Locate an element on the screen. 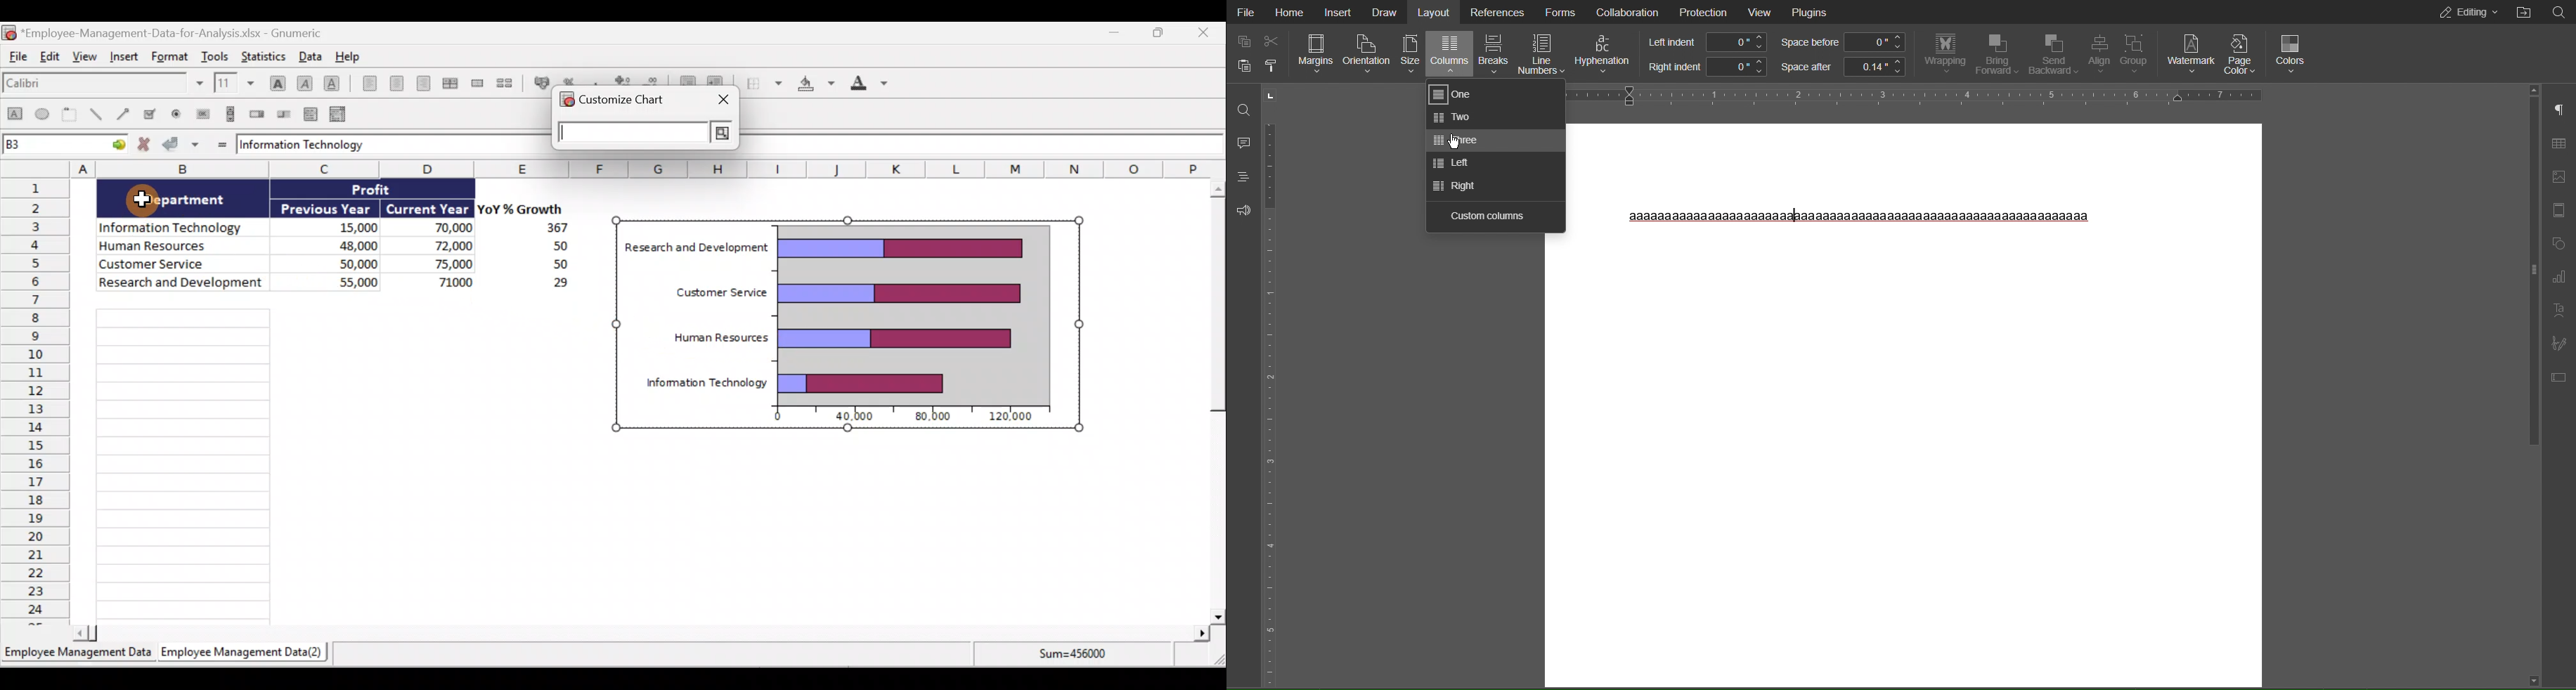 The height and width of the screenshot is (700, 2576). Format the selection as accounting is located at coordinates (539, 82).